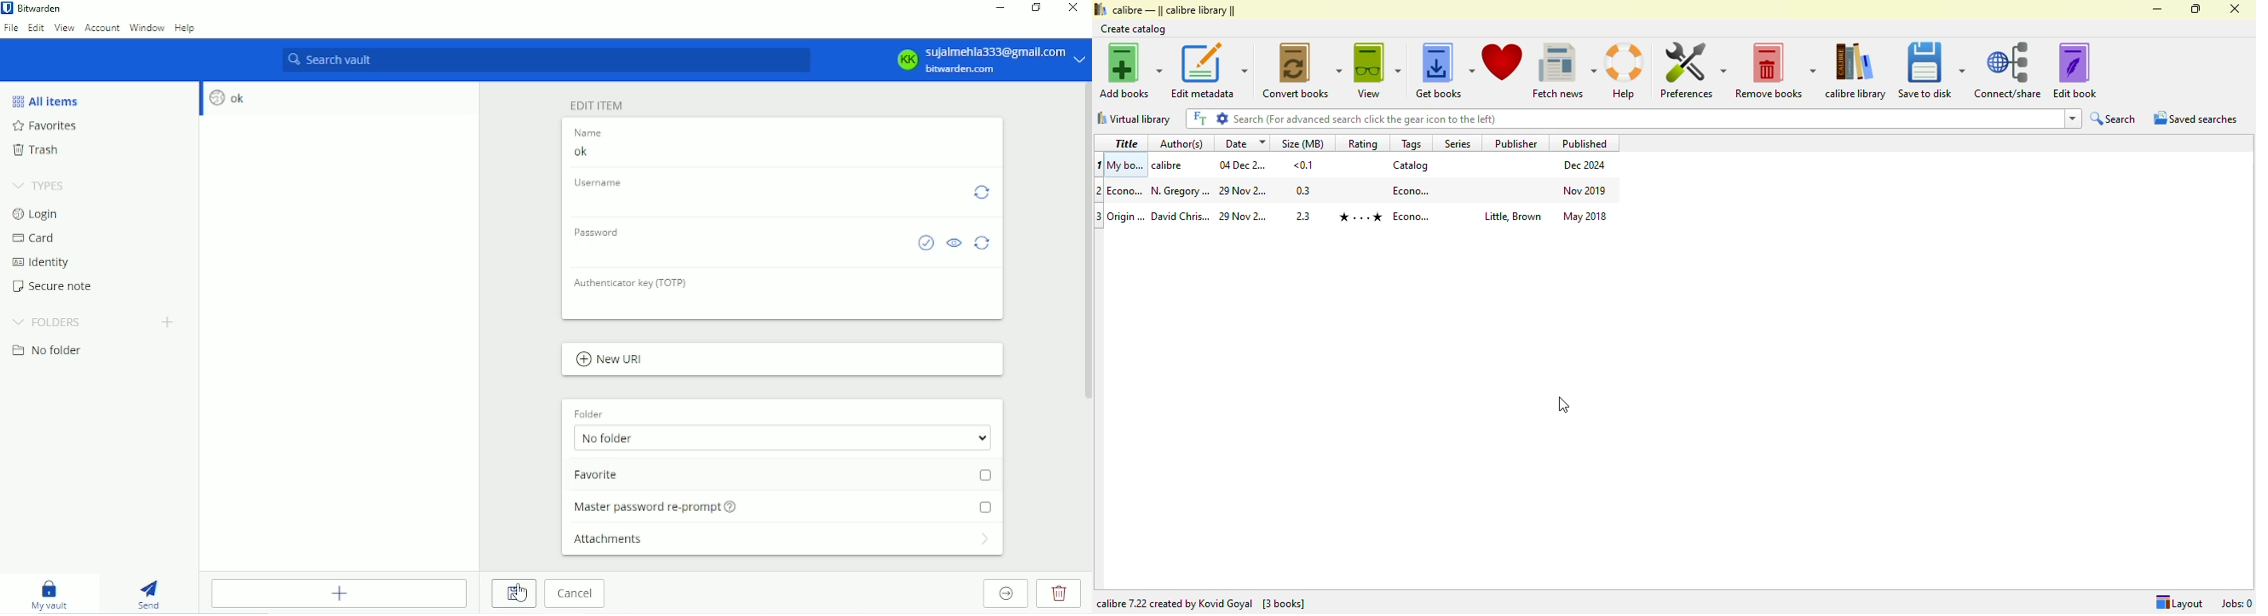 This screenshot has width=2268, height=616. What do you see at coordinates (53, 593) in the screenshot?
I see `My vault` at bounding box center [53, 593].